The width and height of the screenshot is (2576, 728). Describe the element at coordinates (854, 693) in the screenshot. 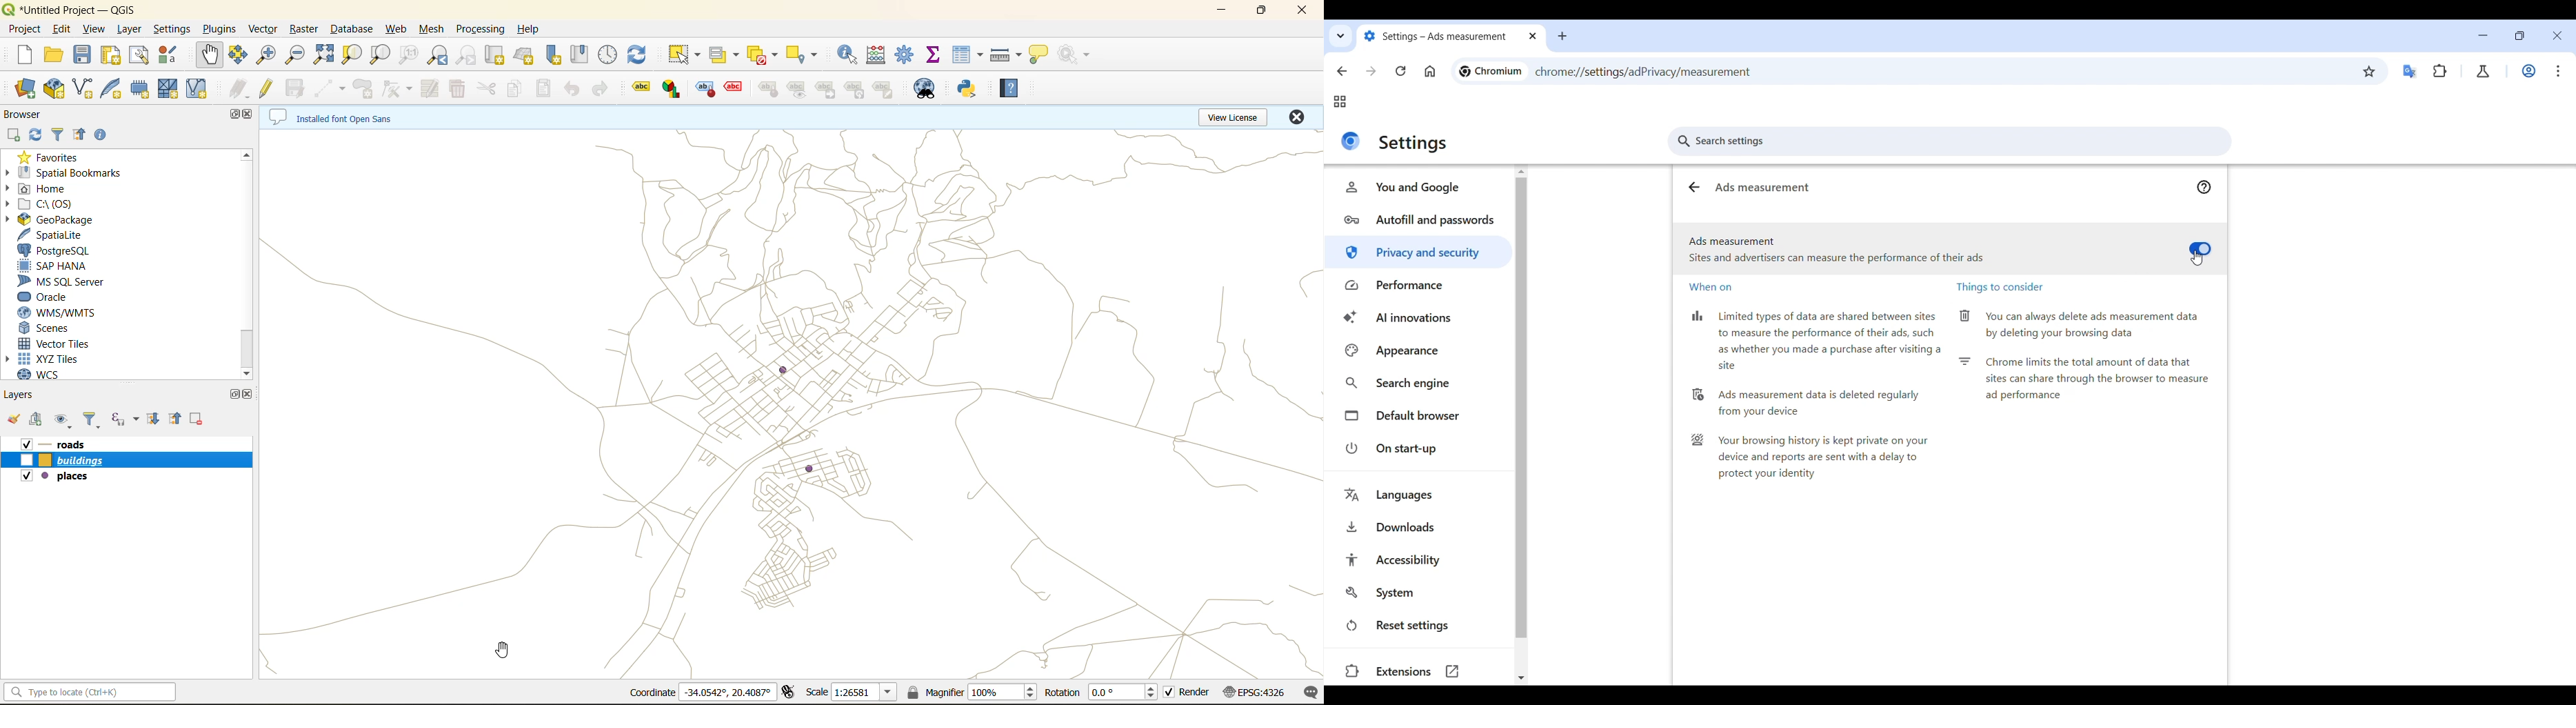

I see `scale` at that location.